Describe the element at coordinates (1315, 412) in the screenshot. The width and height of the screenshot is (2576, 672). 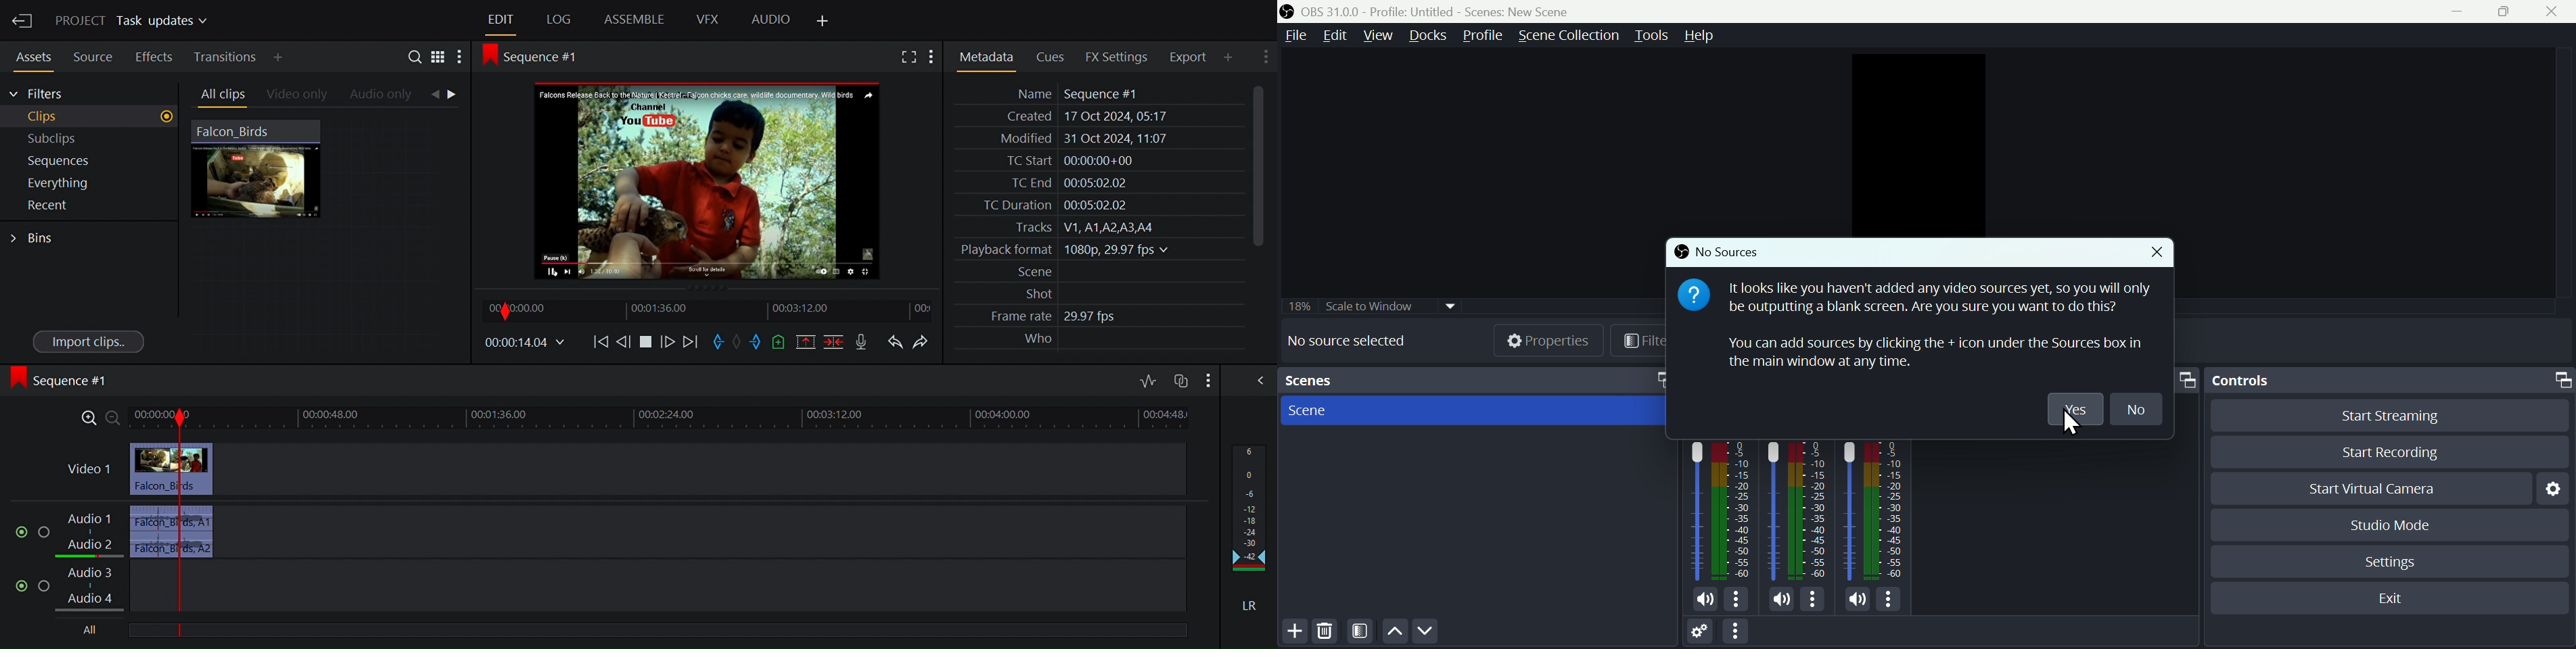
I see `Scene` at that location.